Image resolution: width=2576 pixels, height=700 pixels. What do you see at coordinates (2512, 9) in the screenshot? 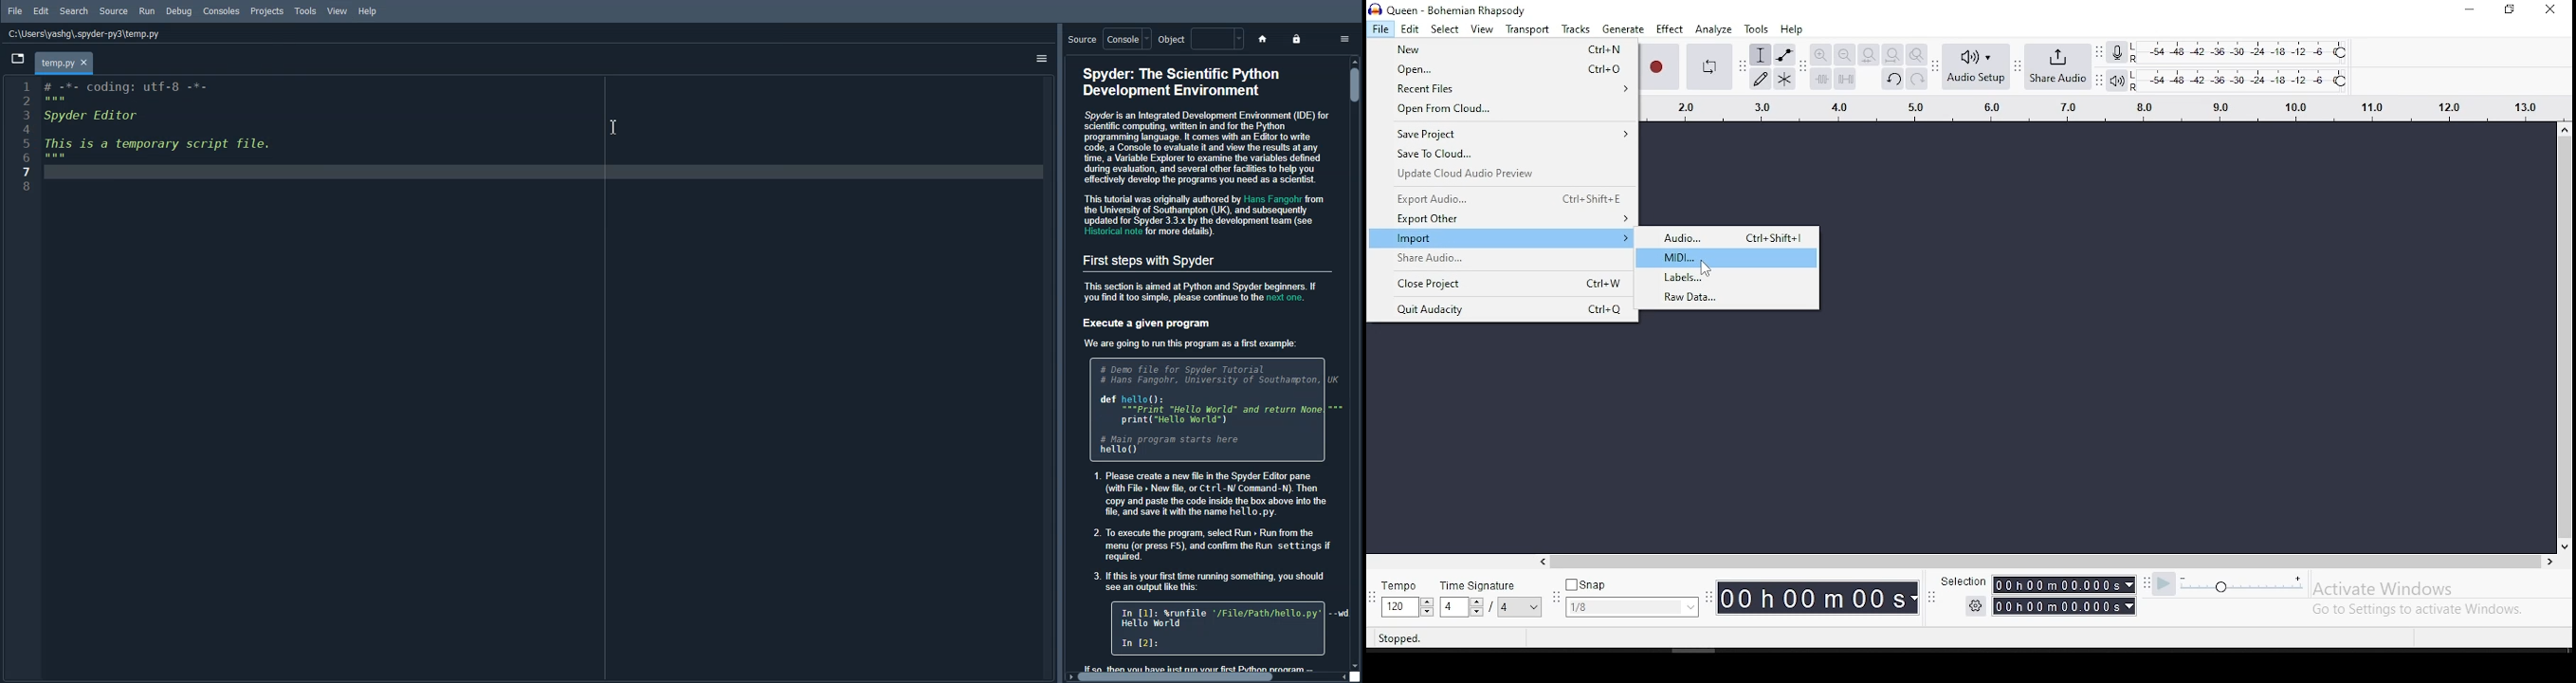
I see `restore` at bounding box center [2512, 9].